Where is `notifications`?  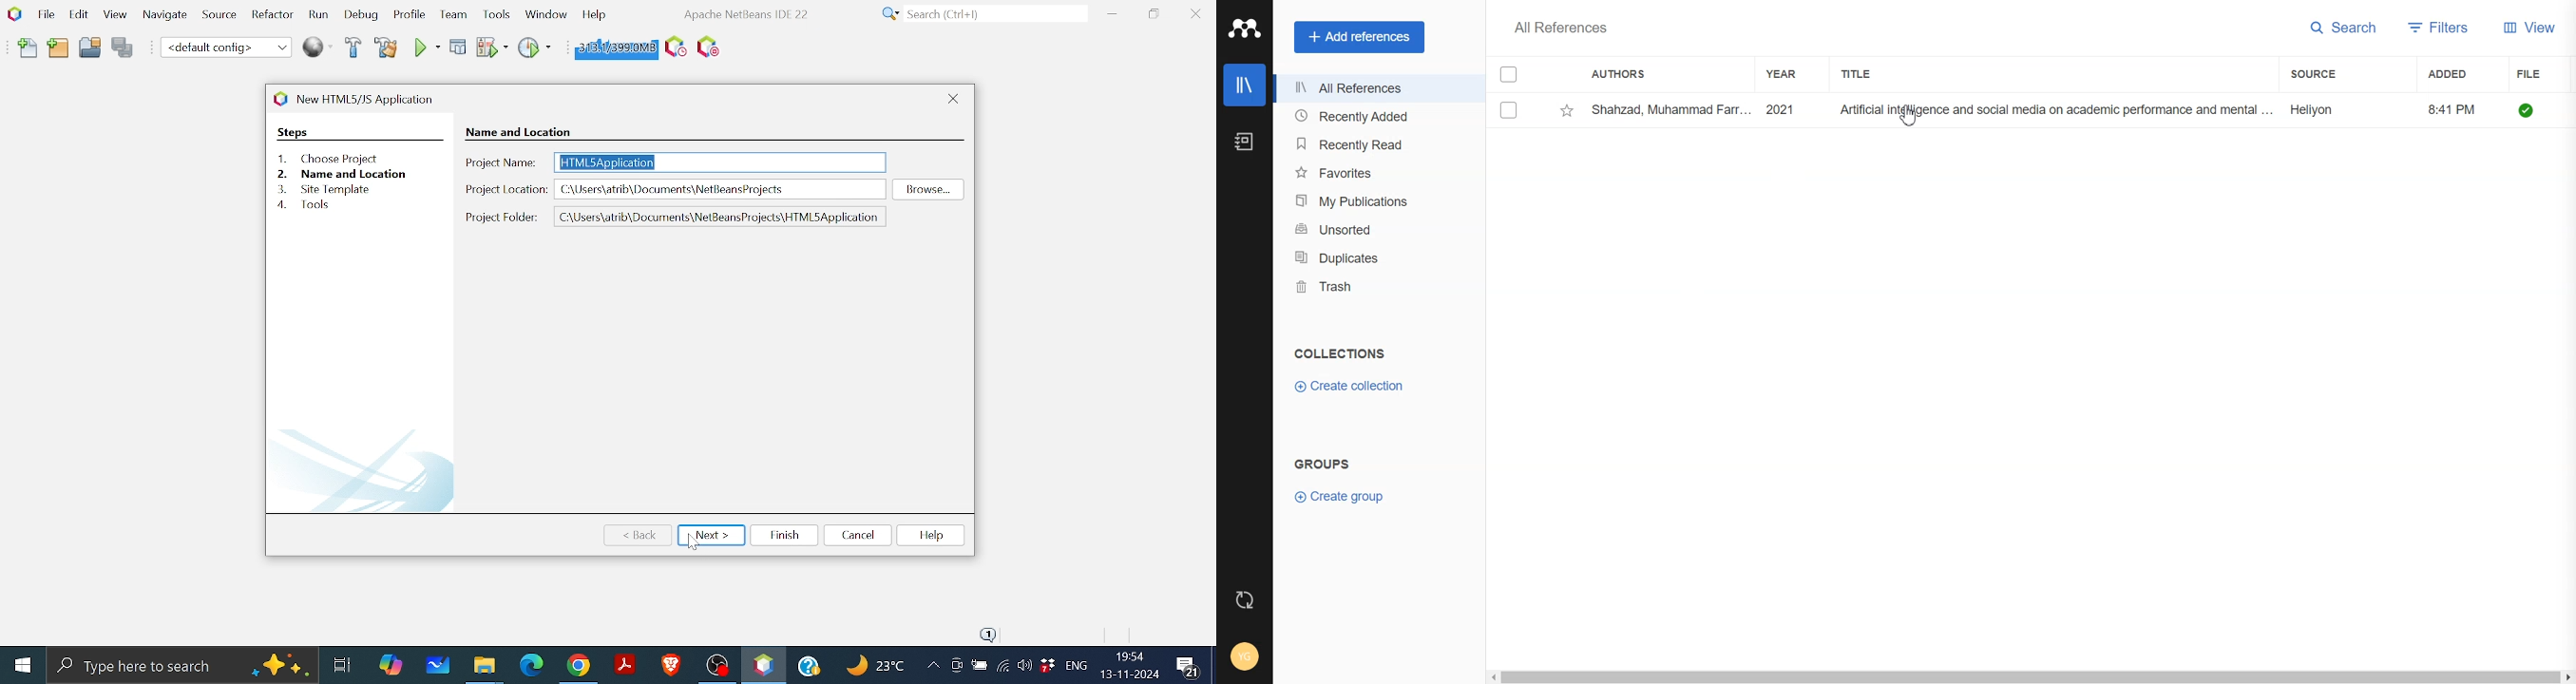
notifications is located at coordinates (983, 632).